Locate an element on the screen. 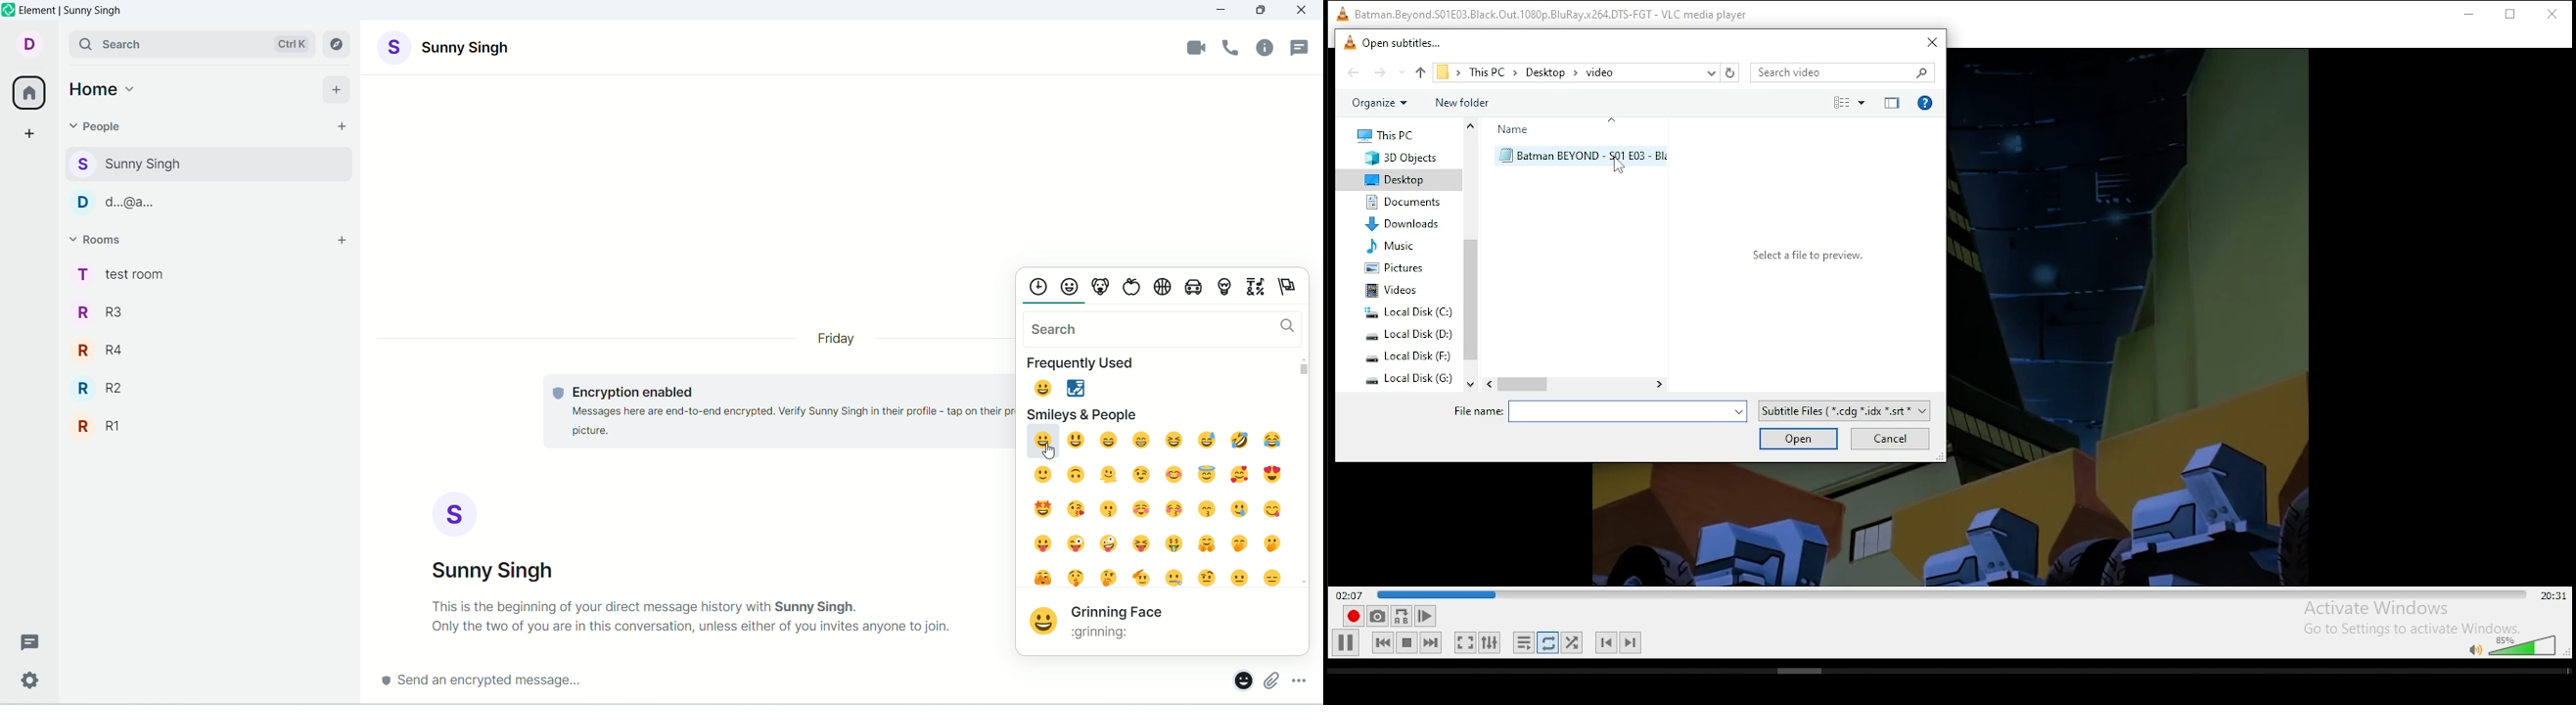  emoji is located at coordinates (1240, 682).